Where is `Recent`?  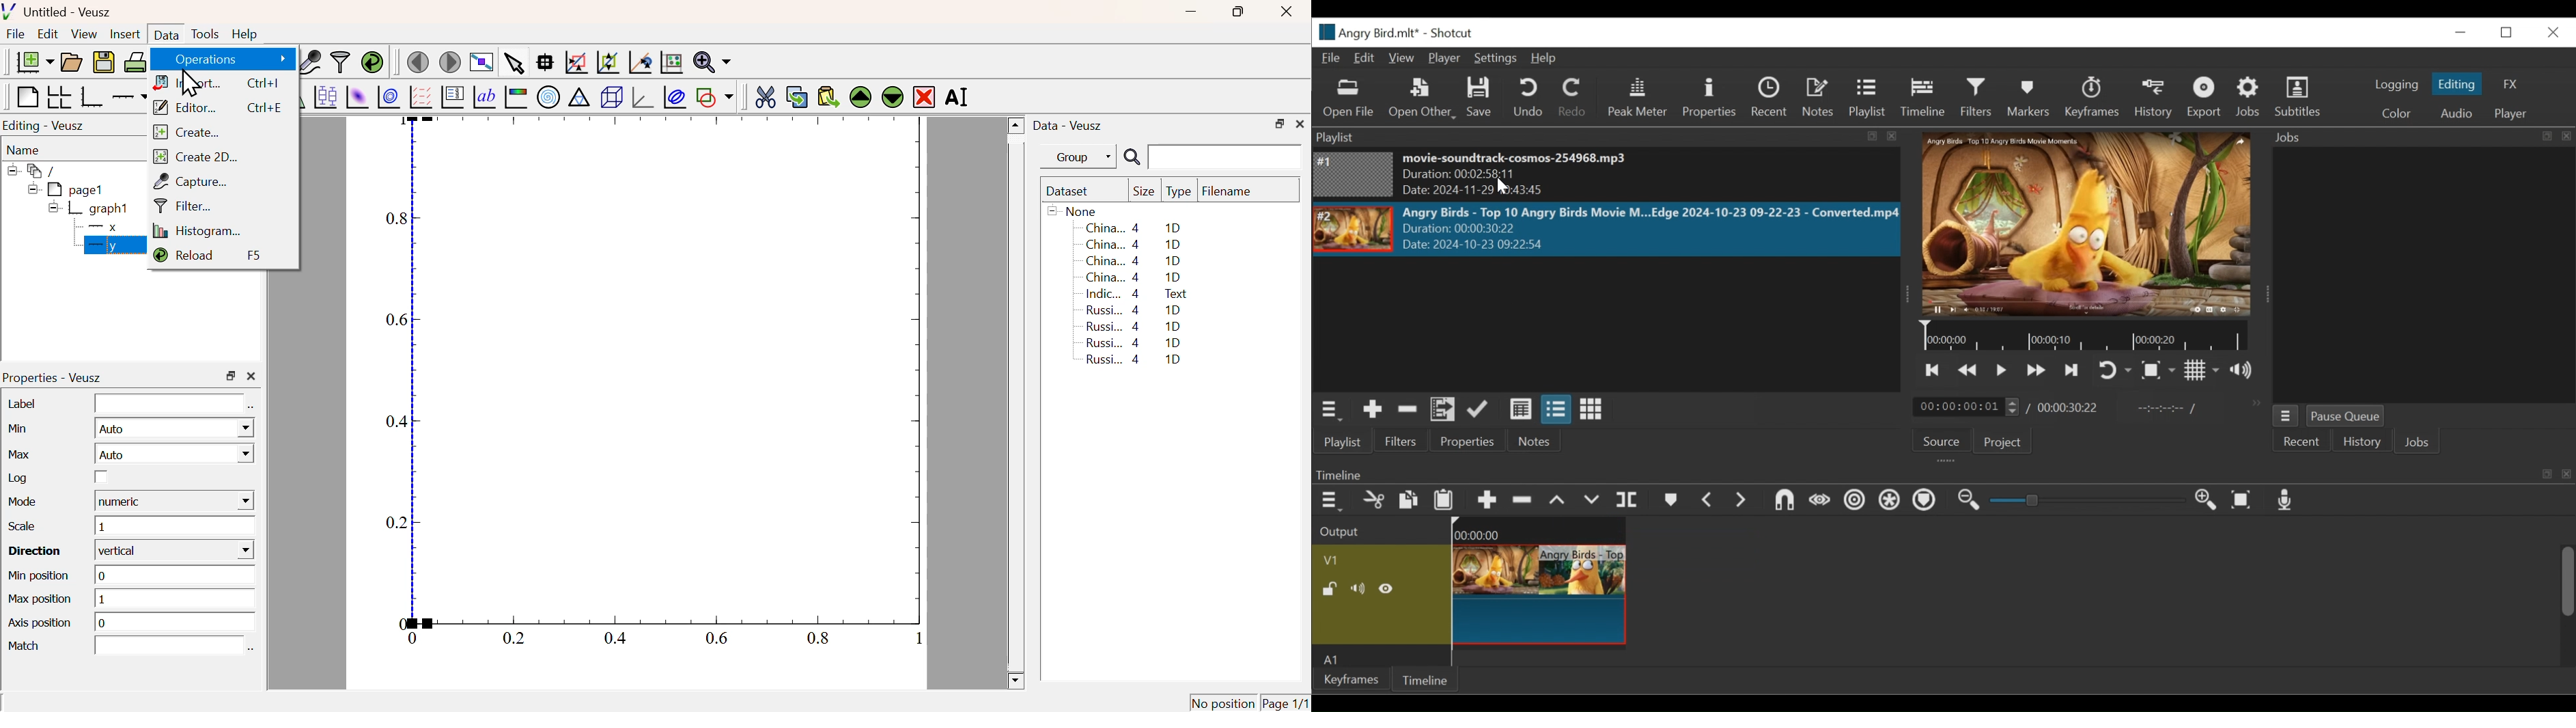 Recent is located at coordinates (1769, 98).